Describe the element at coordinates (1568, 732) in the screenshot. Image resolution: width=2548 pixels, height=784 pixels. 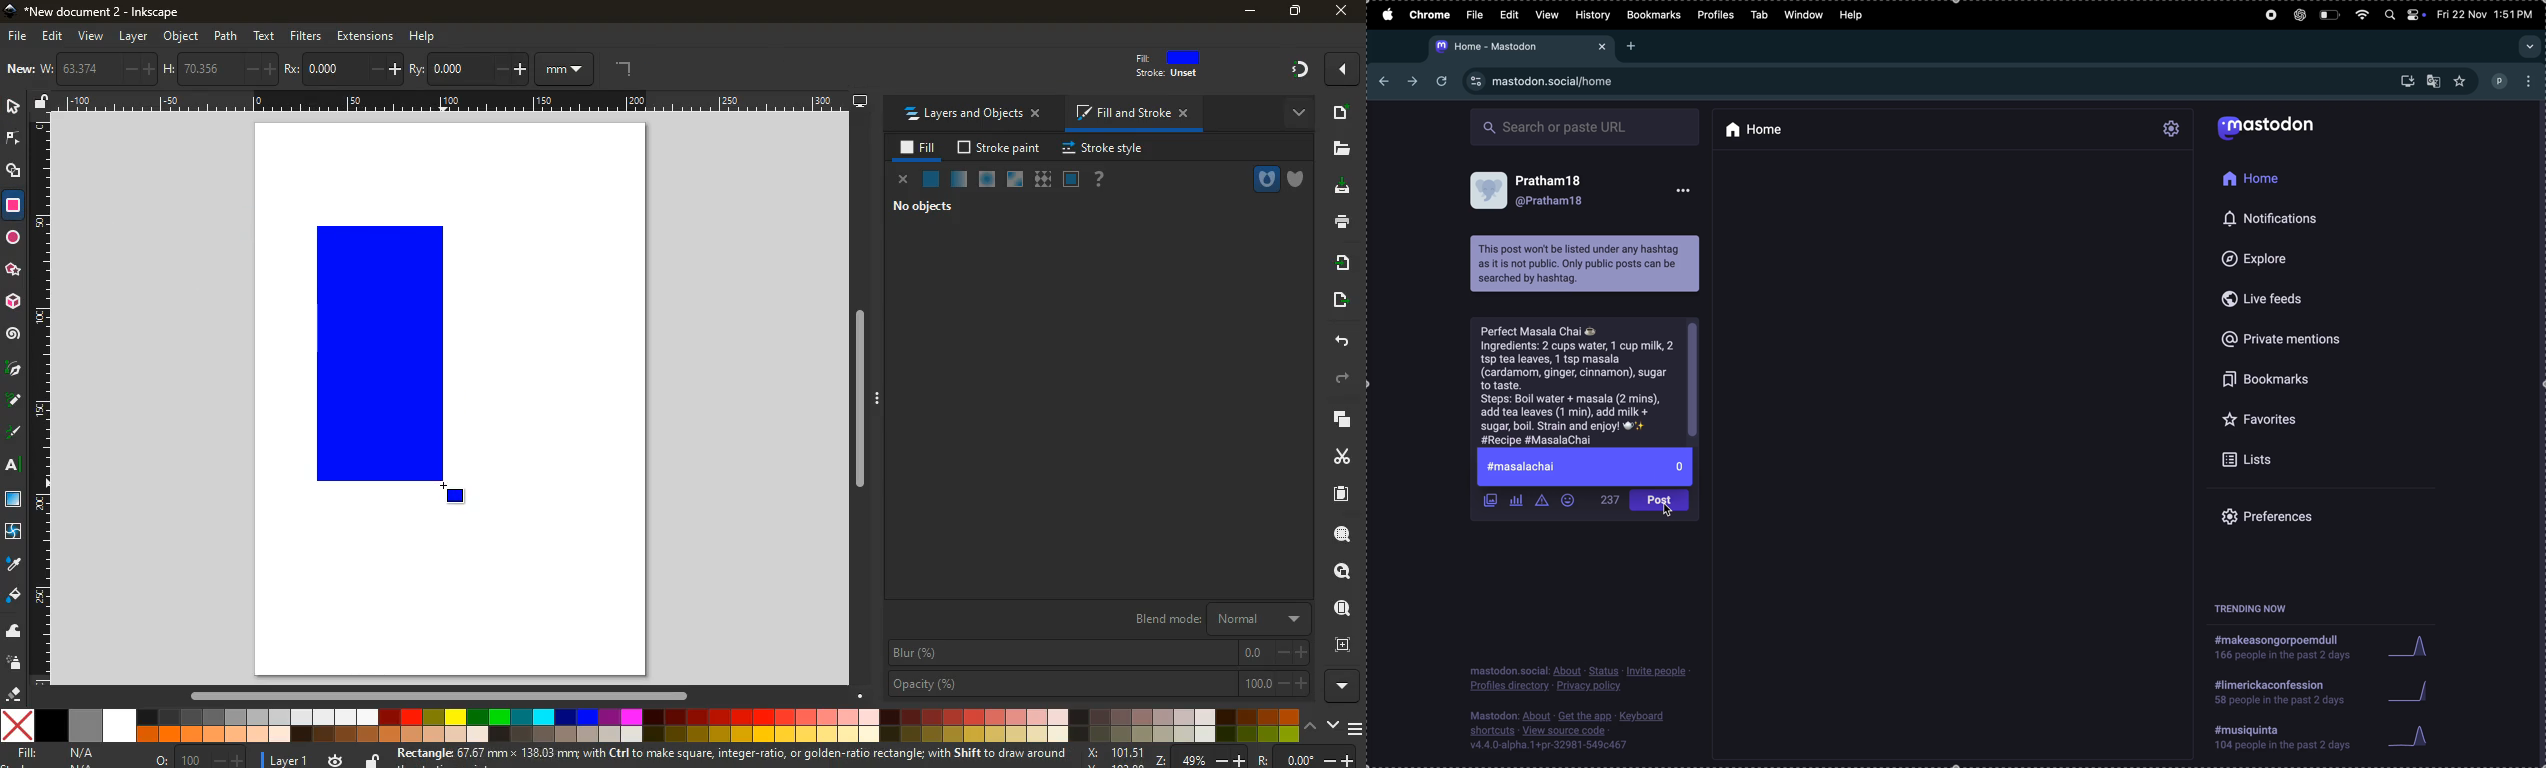
I see `spurce code` at that location.